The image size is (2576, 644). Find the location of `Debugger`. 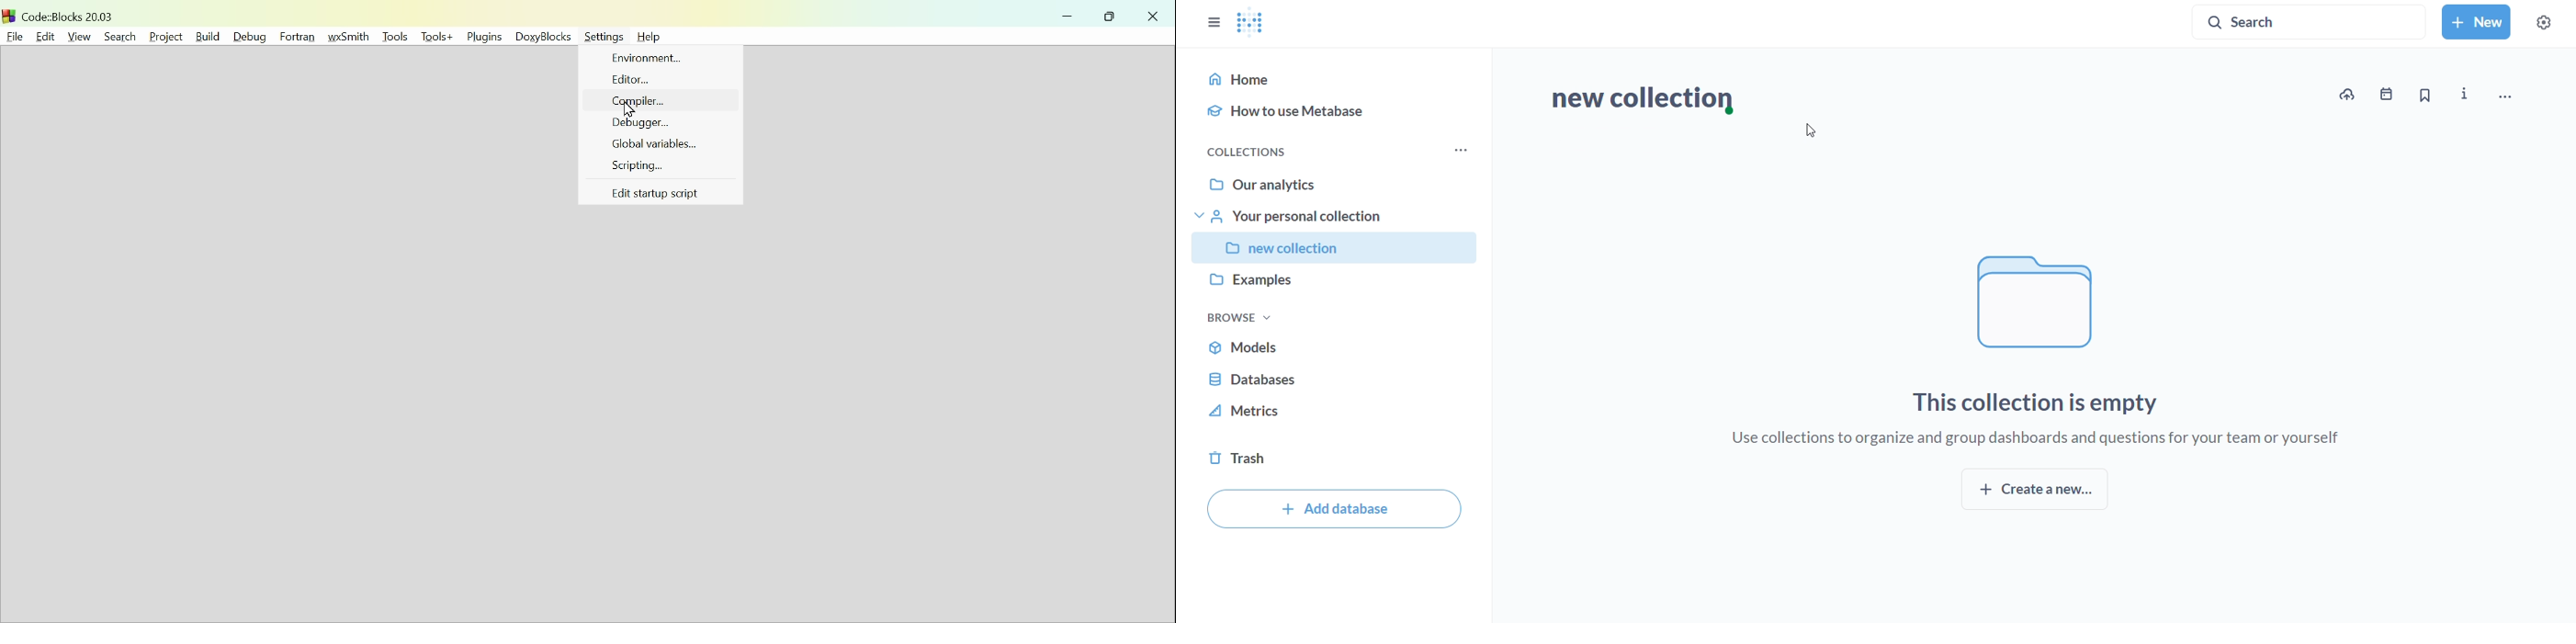

Debugger is located at coordinates (651, 123).